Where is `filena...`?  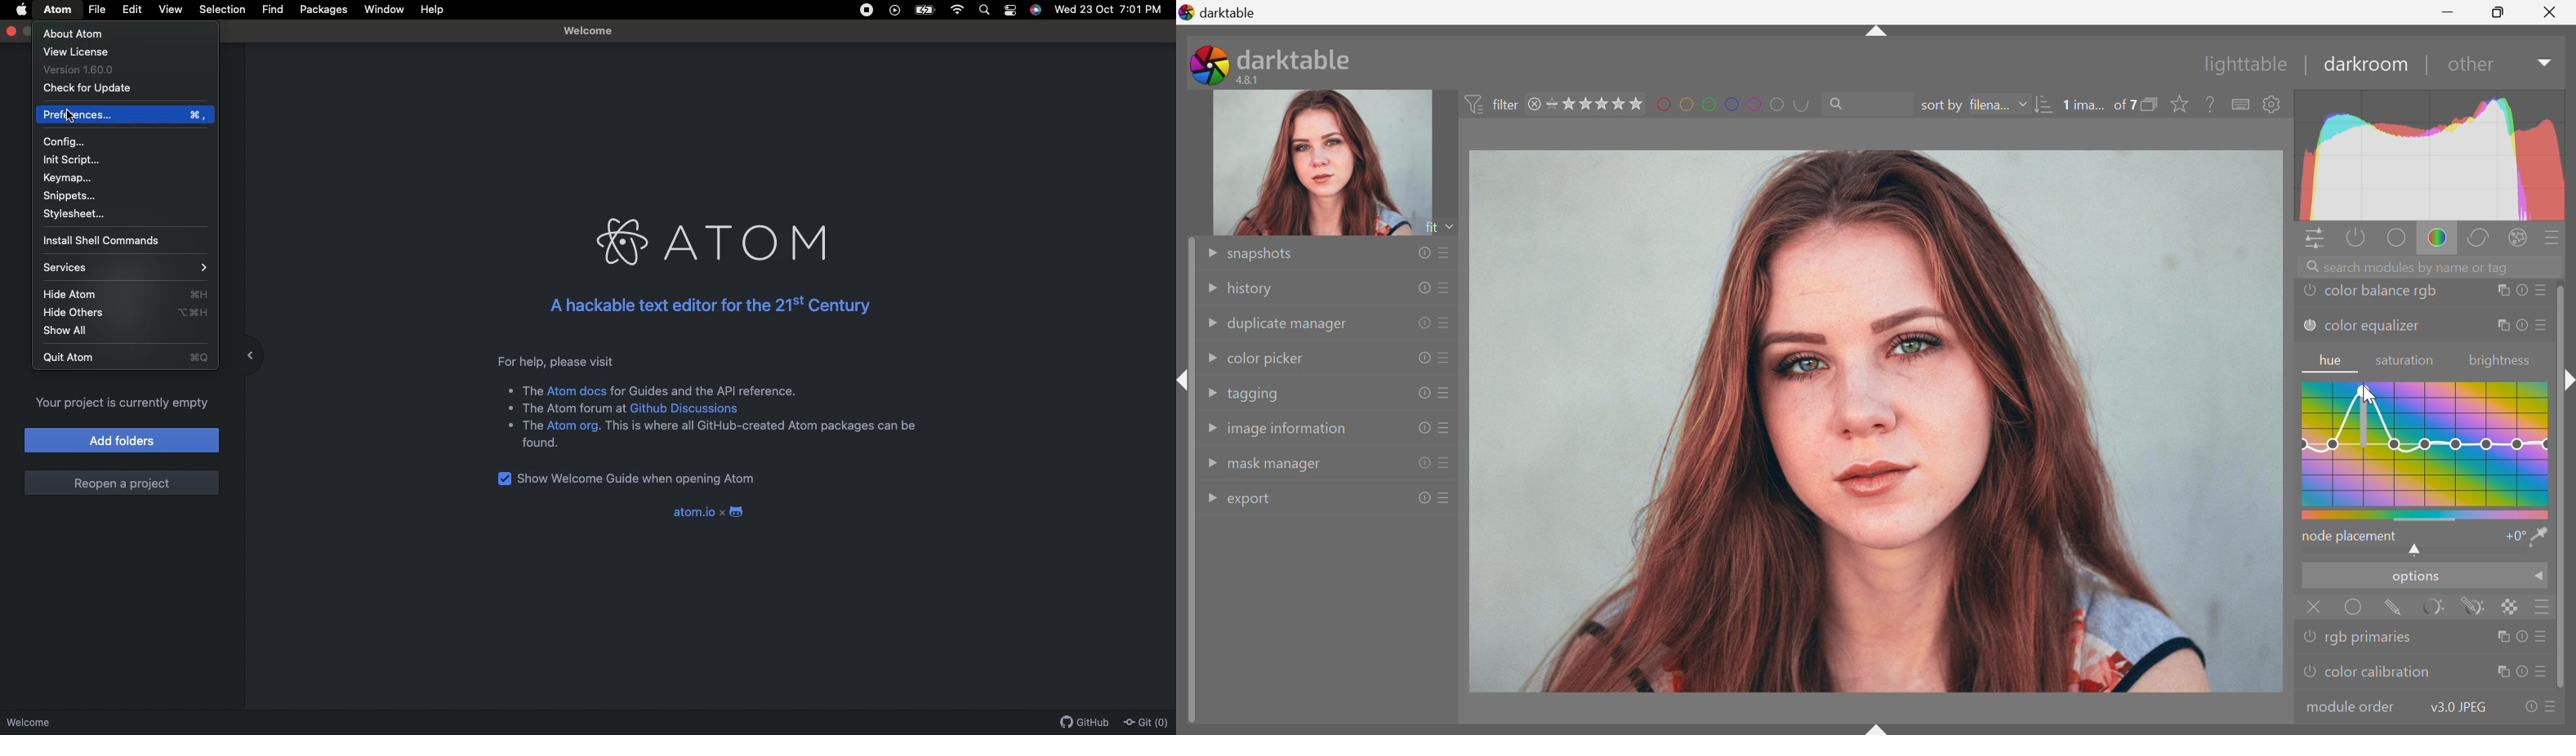
filena... is located at coordinates (1991, 104).